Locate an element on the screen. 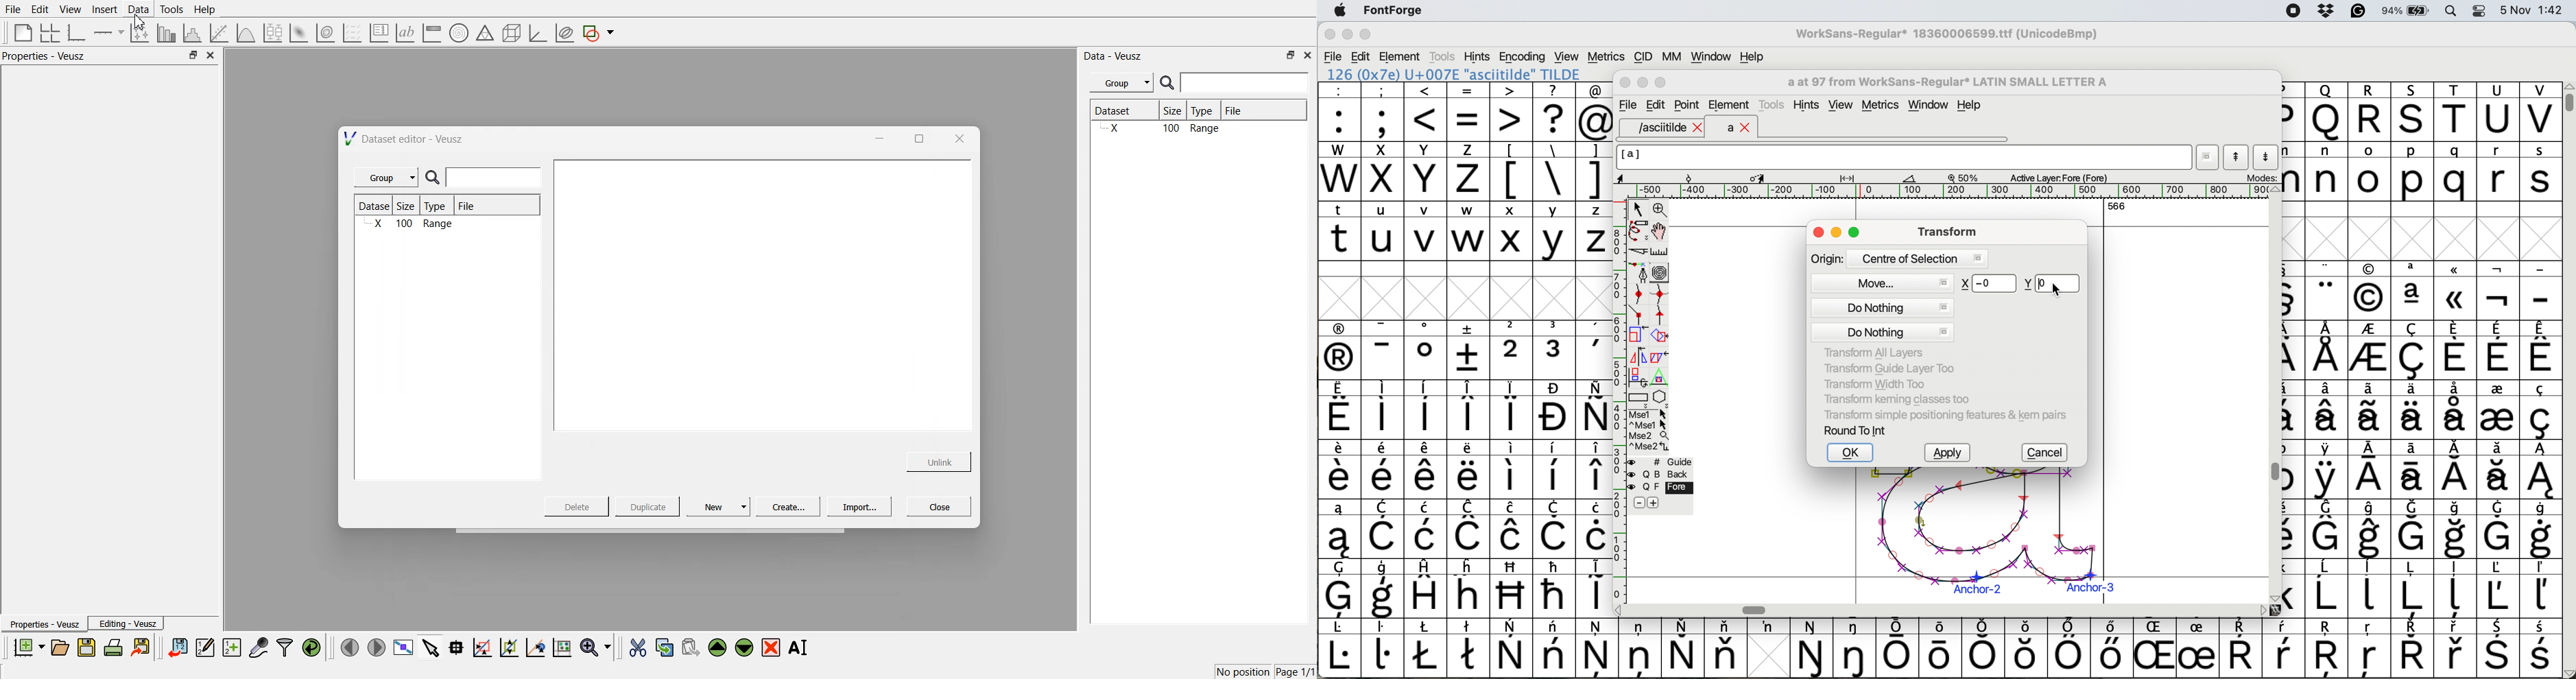 The image size is (2576, 700). symbol is located at coordinates (2500, 291).